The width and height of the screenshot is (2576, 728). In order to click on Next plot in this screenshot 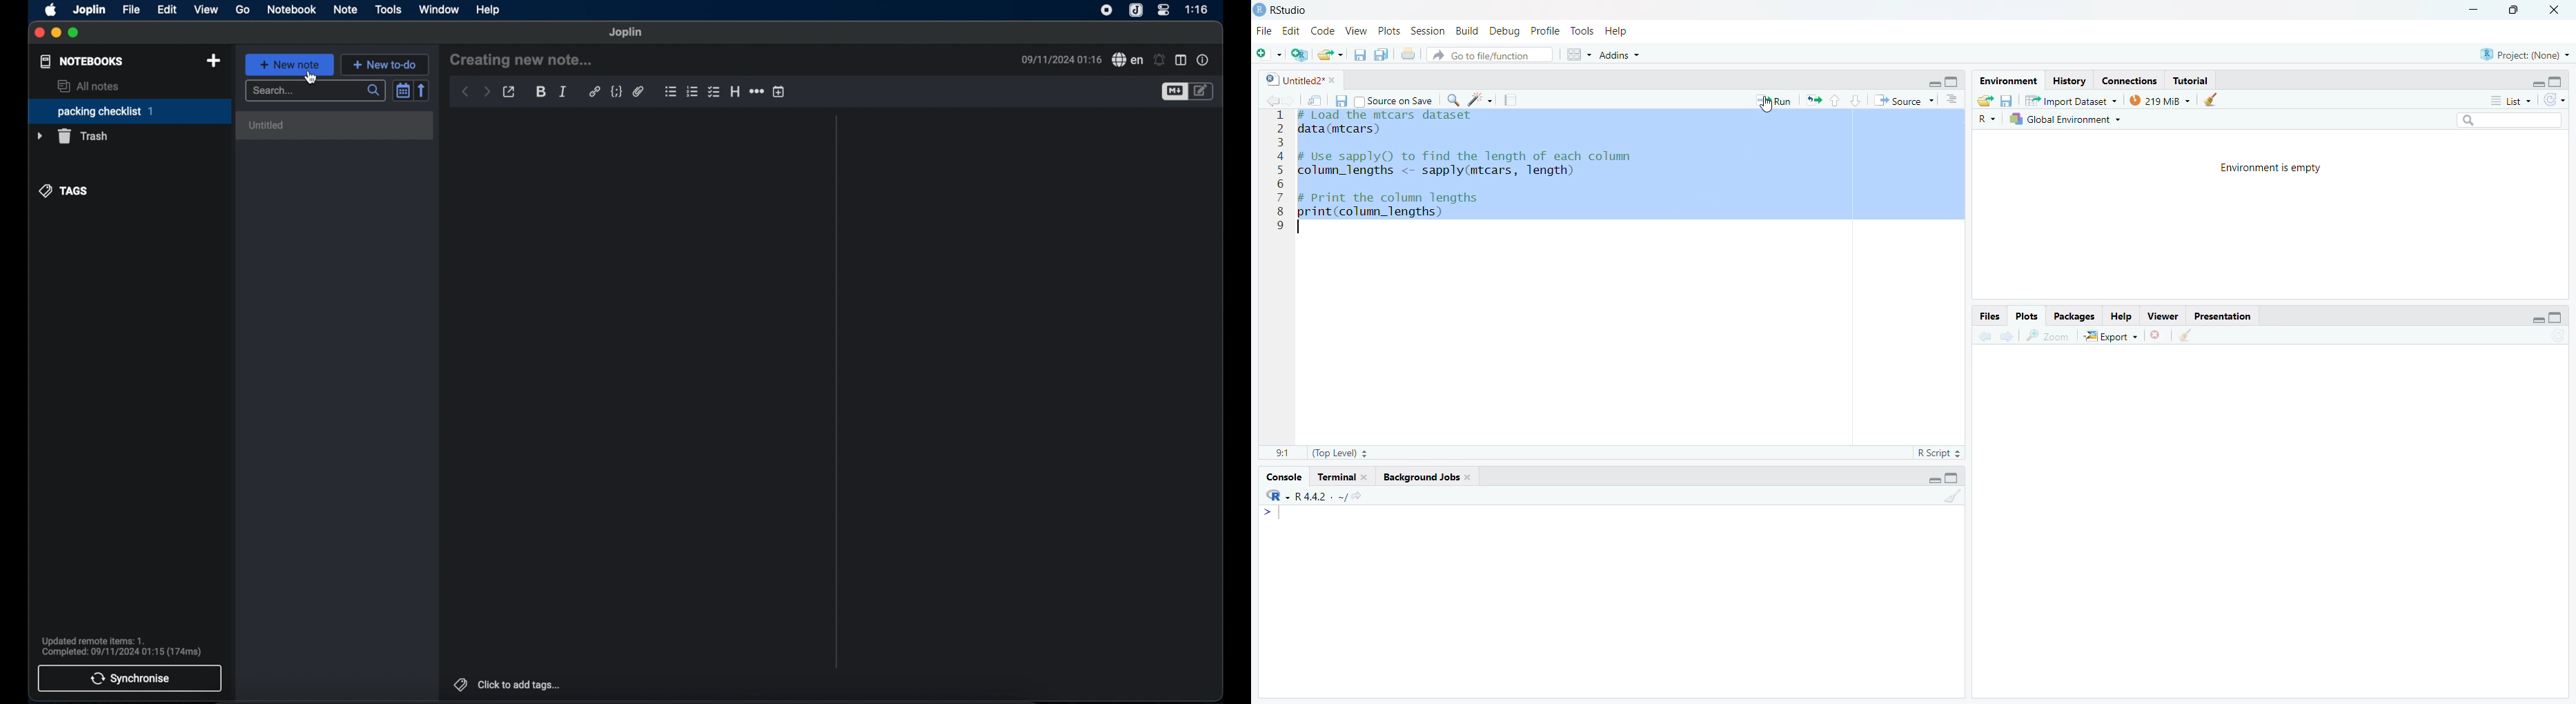, I will do `click(2009, 335)`.